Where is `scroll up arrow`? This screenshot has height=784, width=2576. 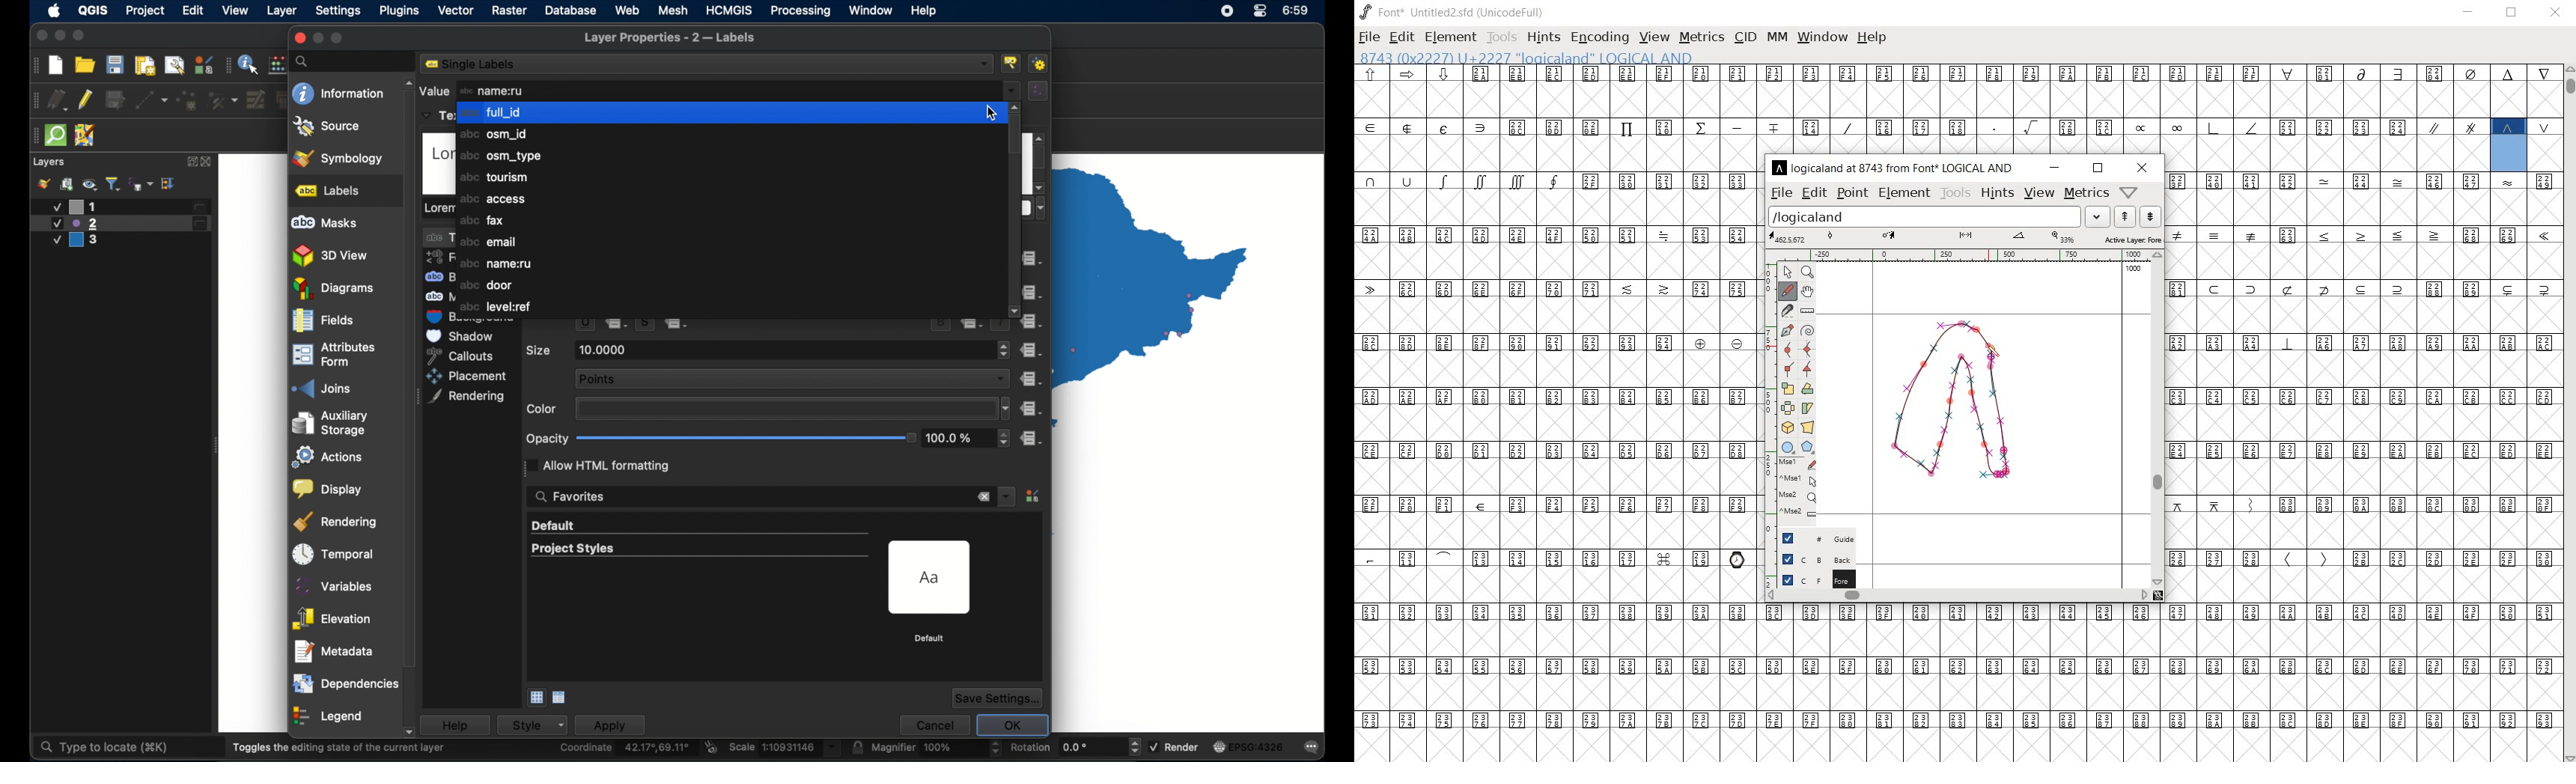 scroll up arrow is located at coordinates (1017, 107).